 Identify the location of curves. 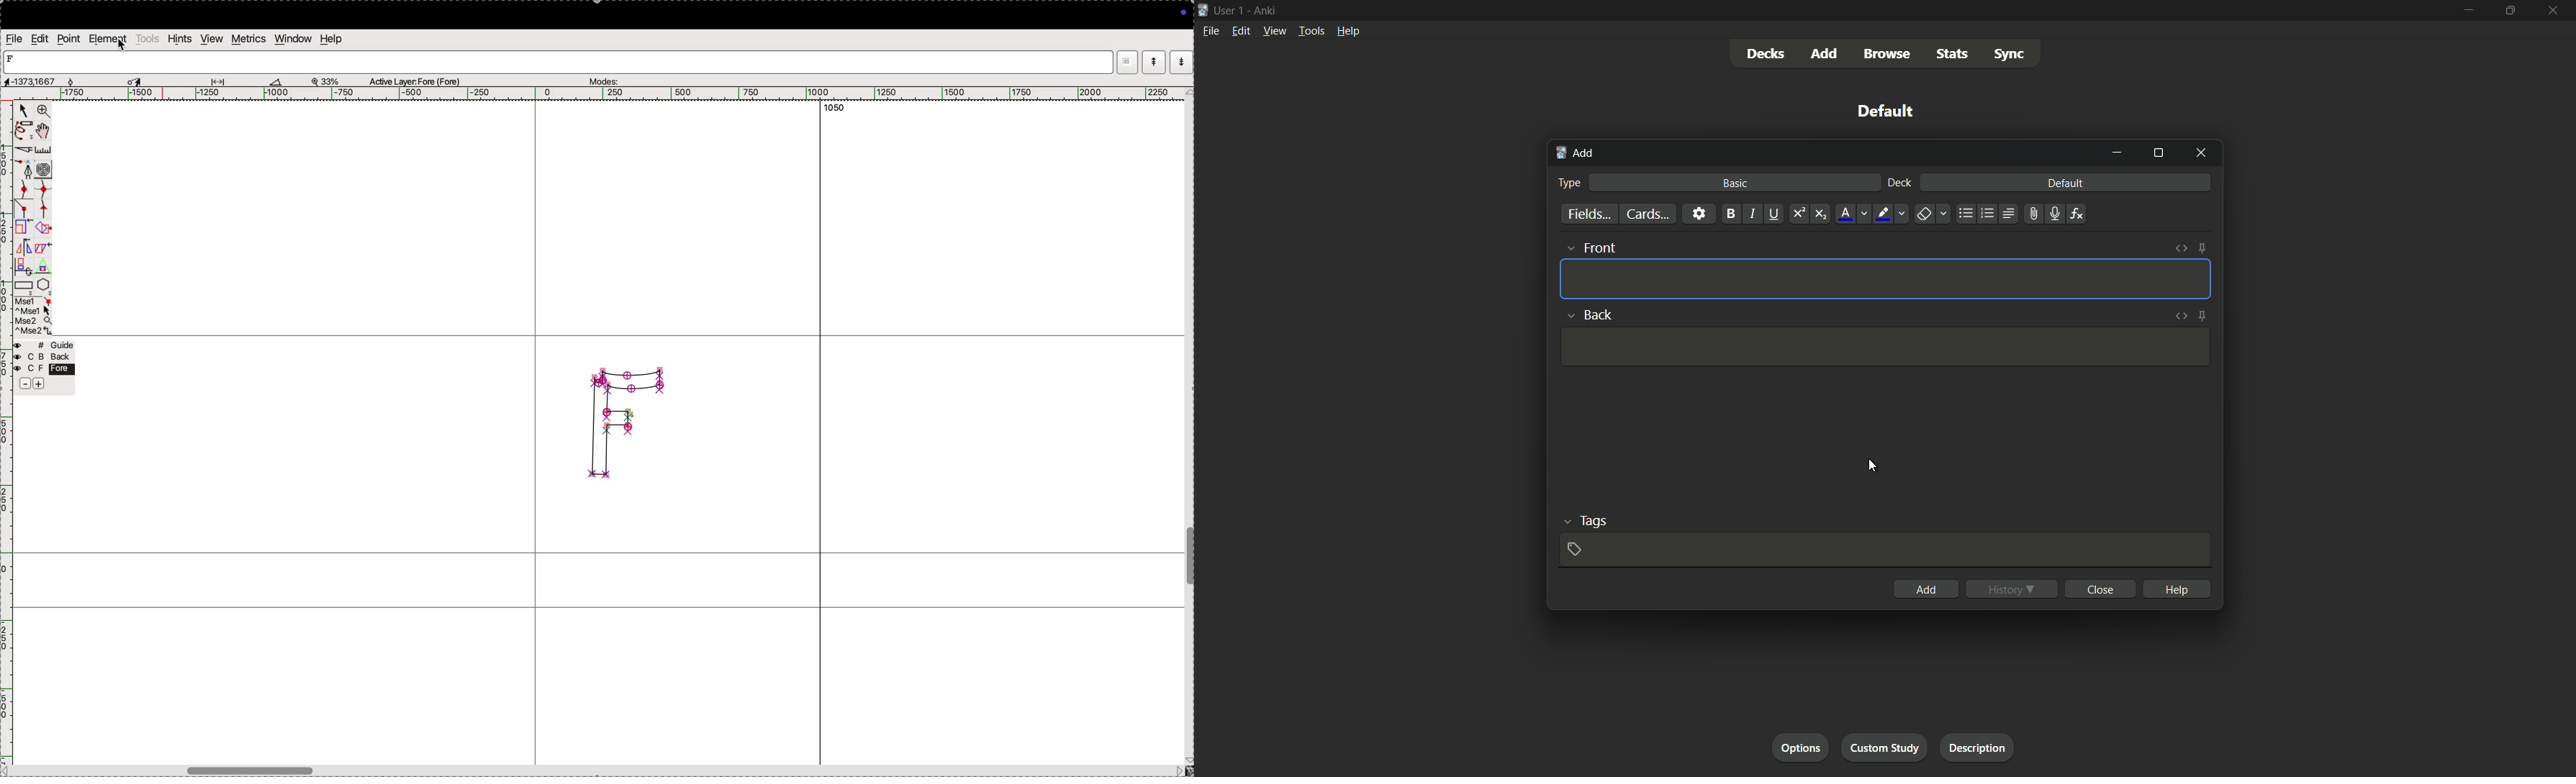
(44, 170).